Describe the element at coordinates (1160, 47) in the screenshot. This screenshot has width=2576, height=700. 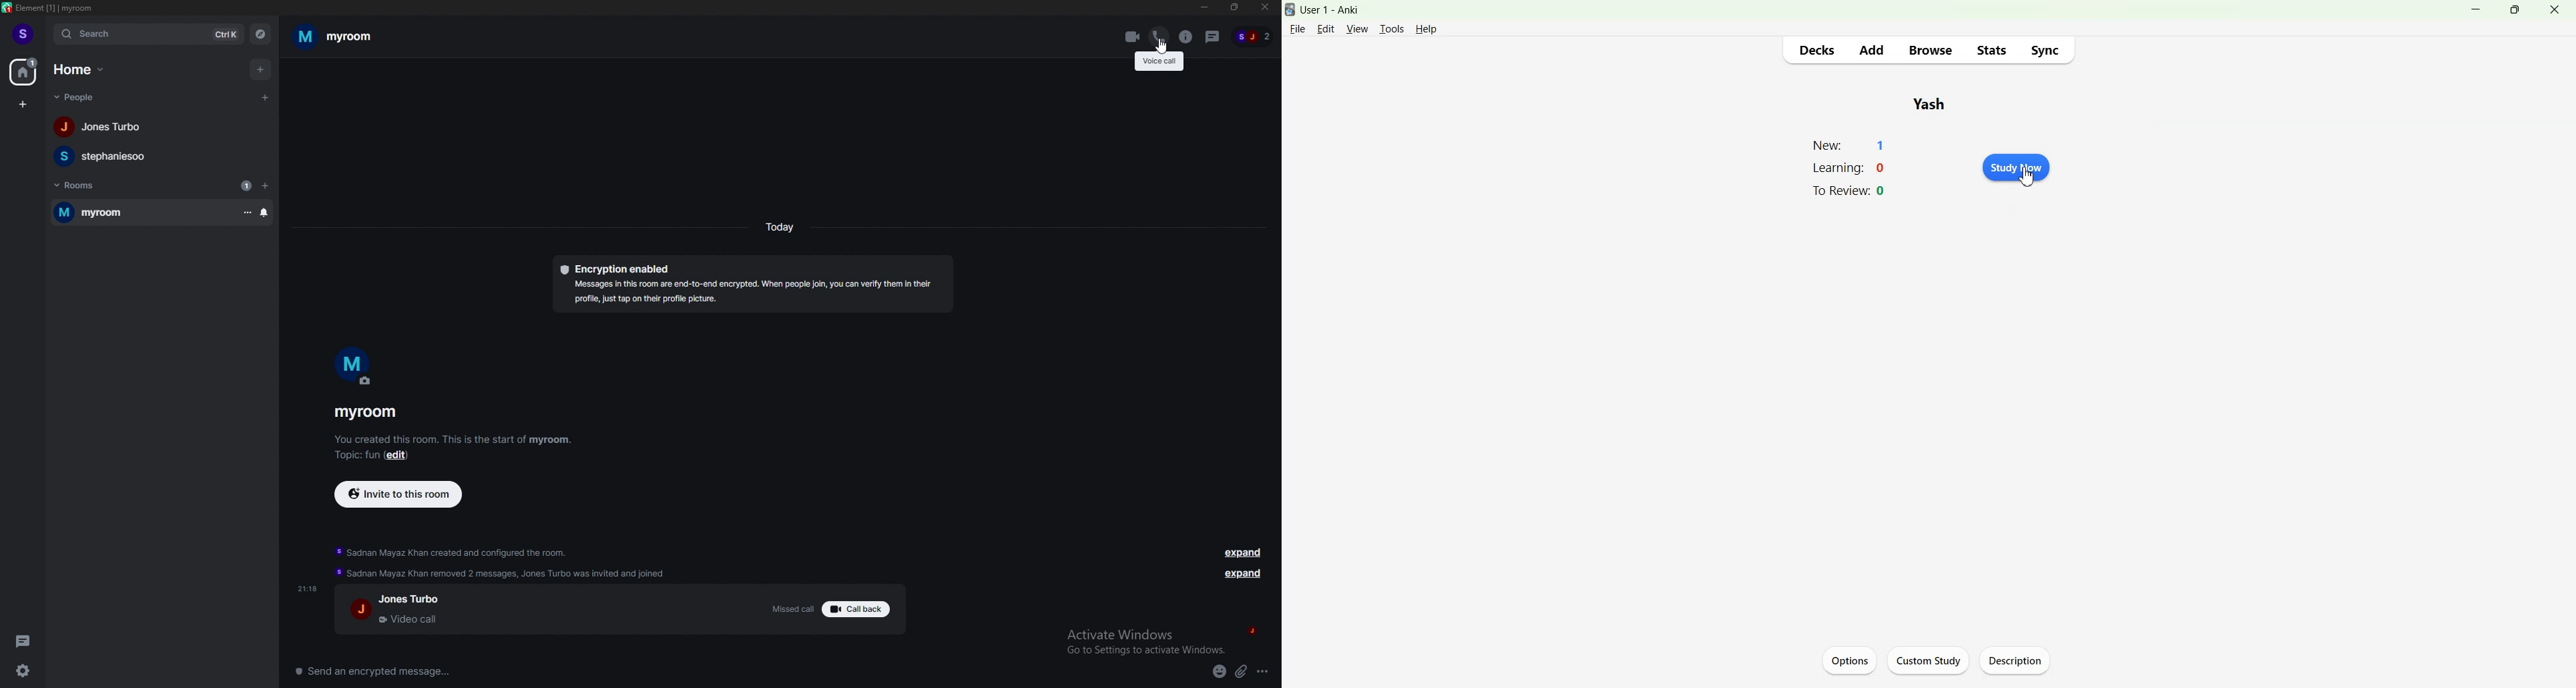
I see `cursor` at that location.